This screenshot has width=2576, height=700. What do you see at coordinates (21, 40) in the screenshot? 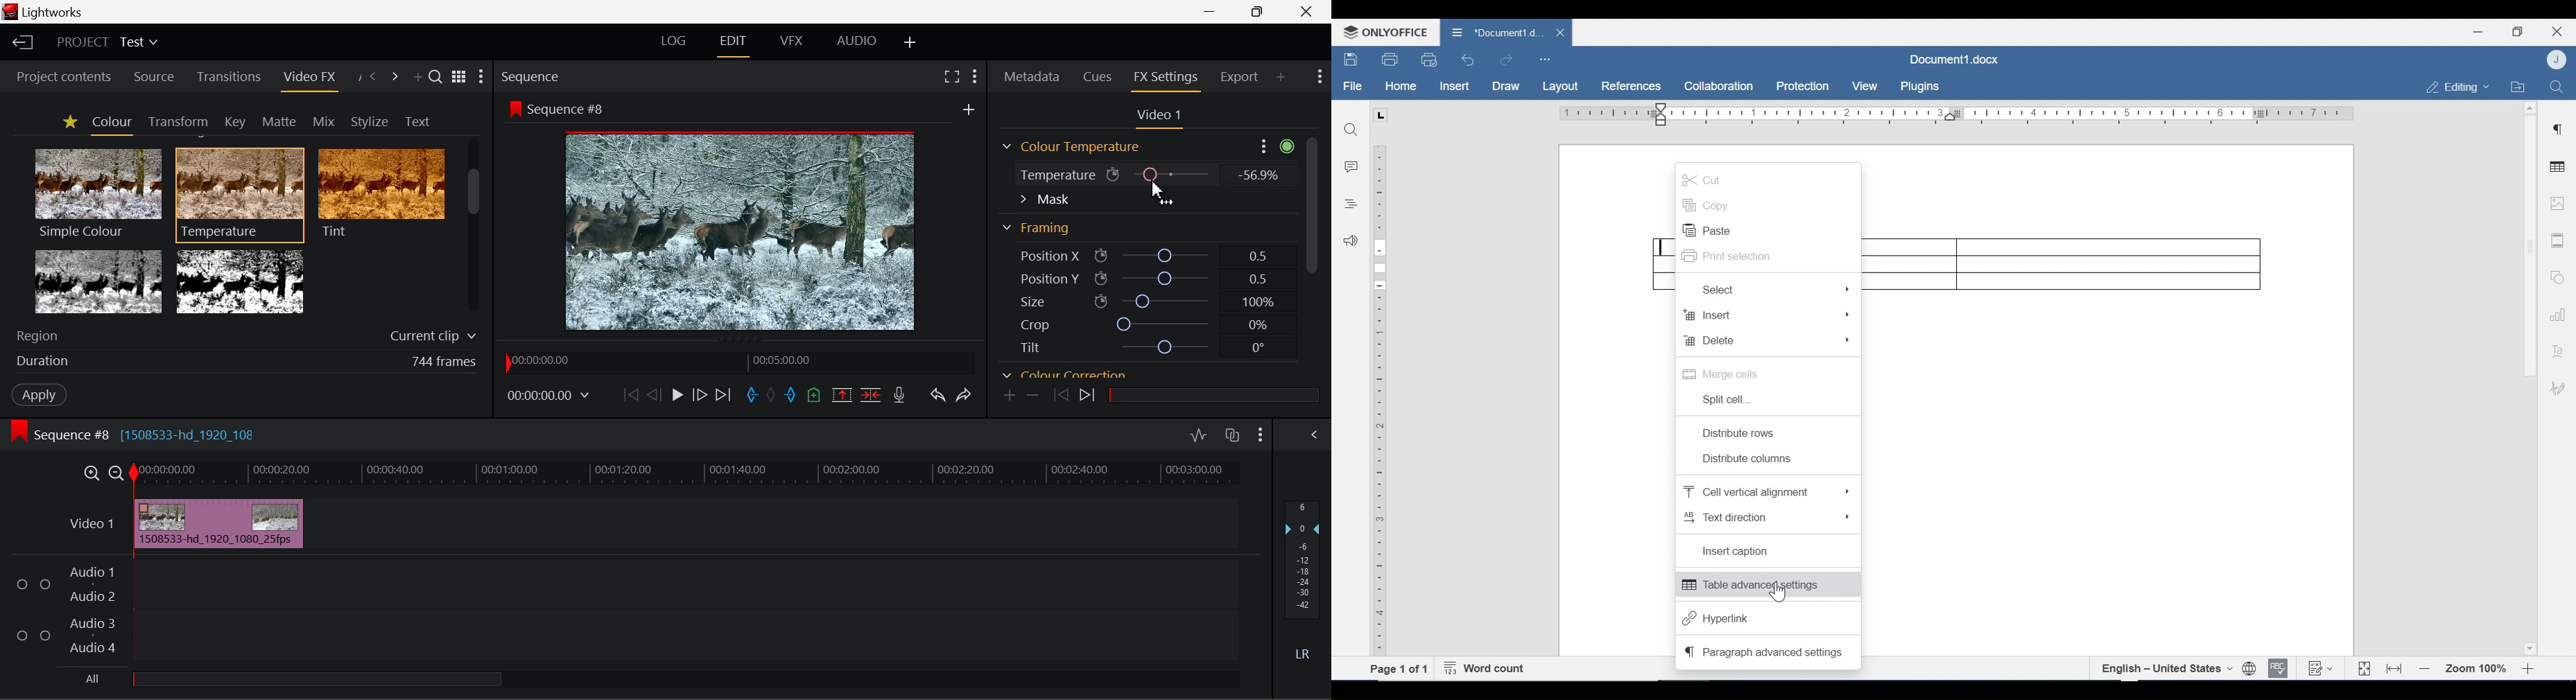
I see `Back to Homepage` at bounding box center [21, 40].